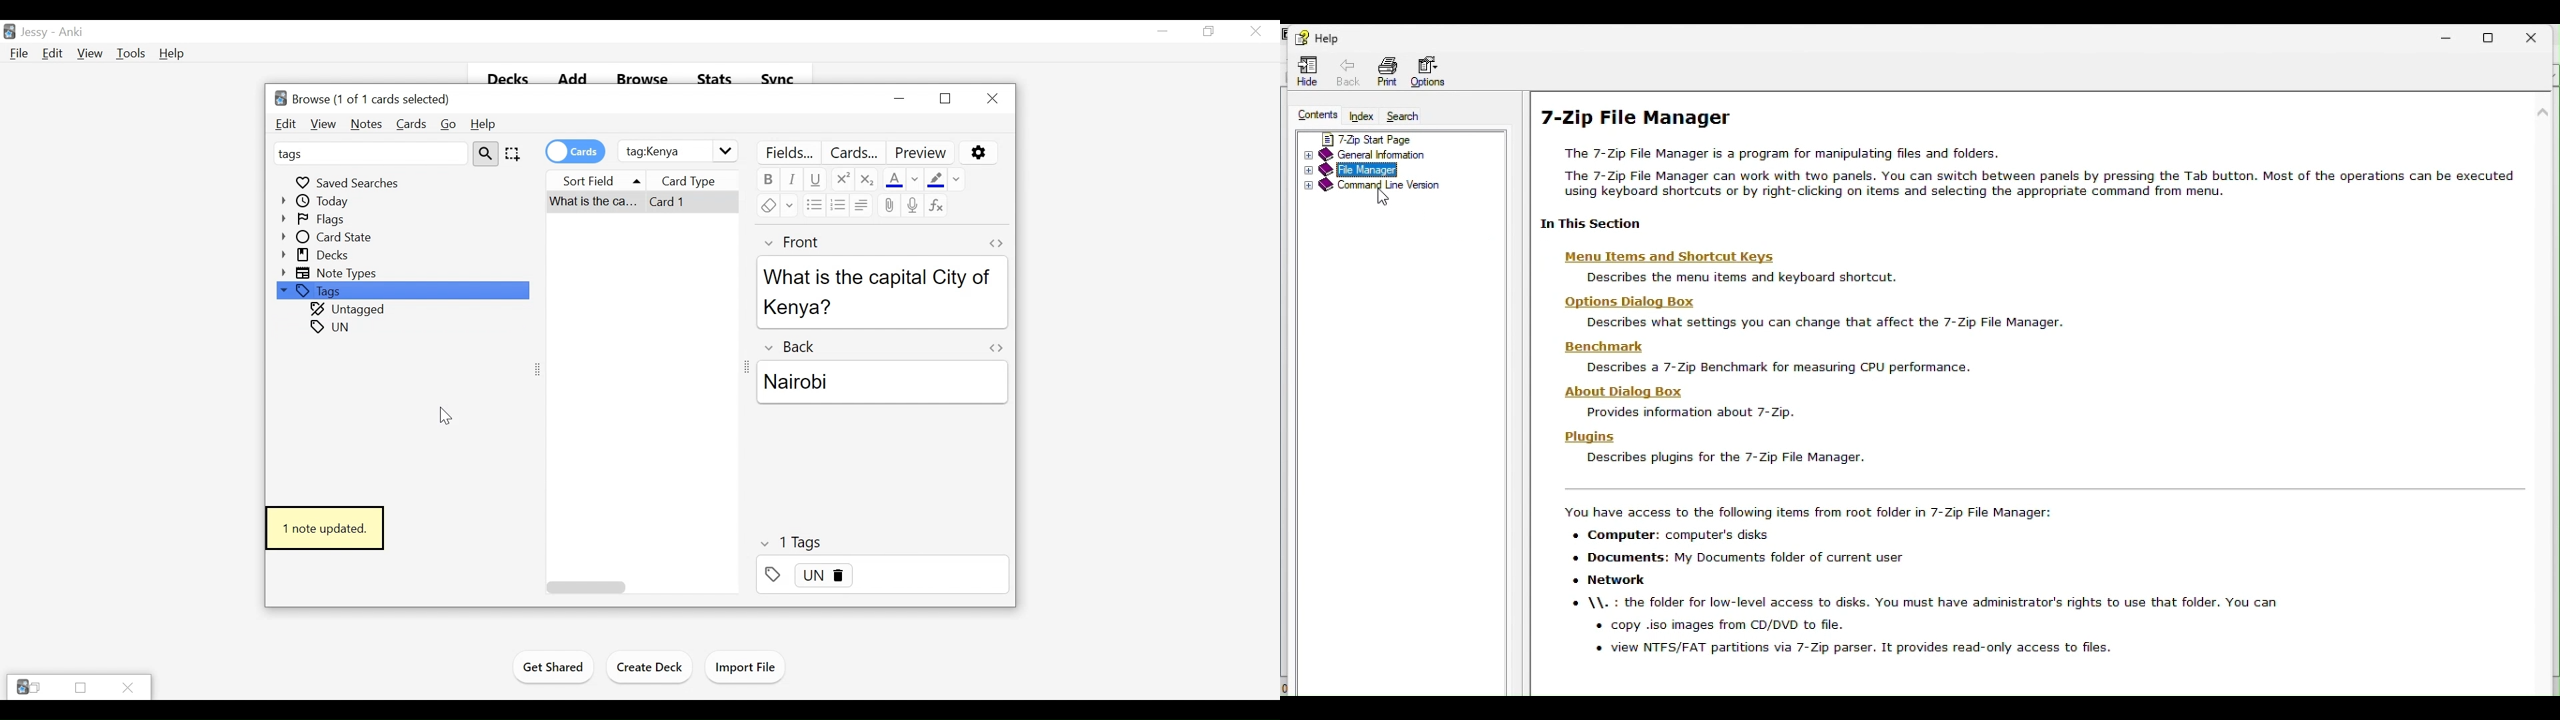  I want to click on Text Color, so click(893, 178).